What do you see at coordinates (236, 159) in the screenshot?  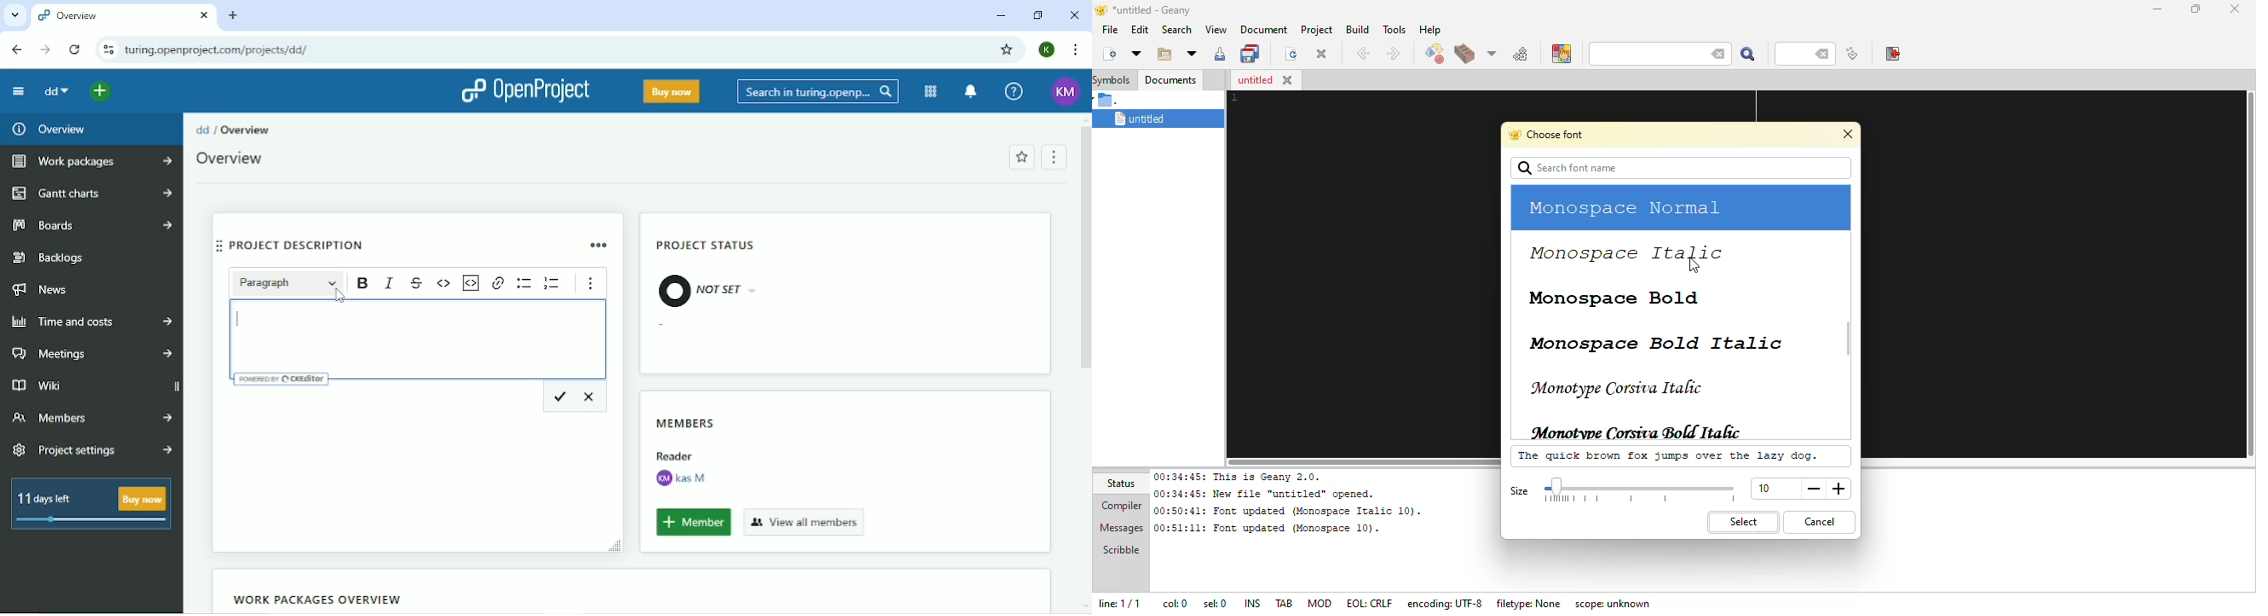 I see `Overwiew` at bounding box center [236, 159].